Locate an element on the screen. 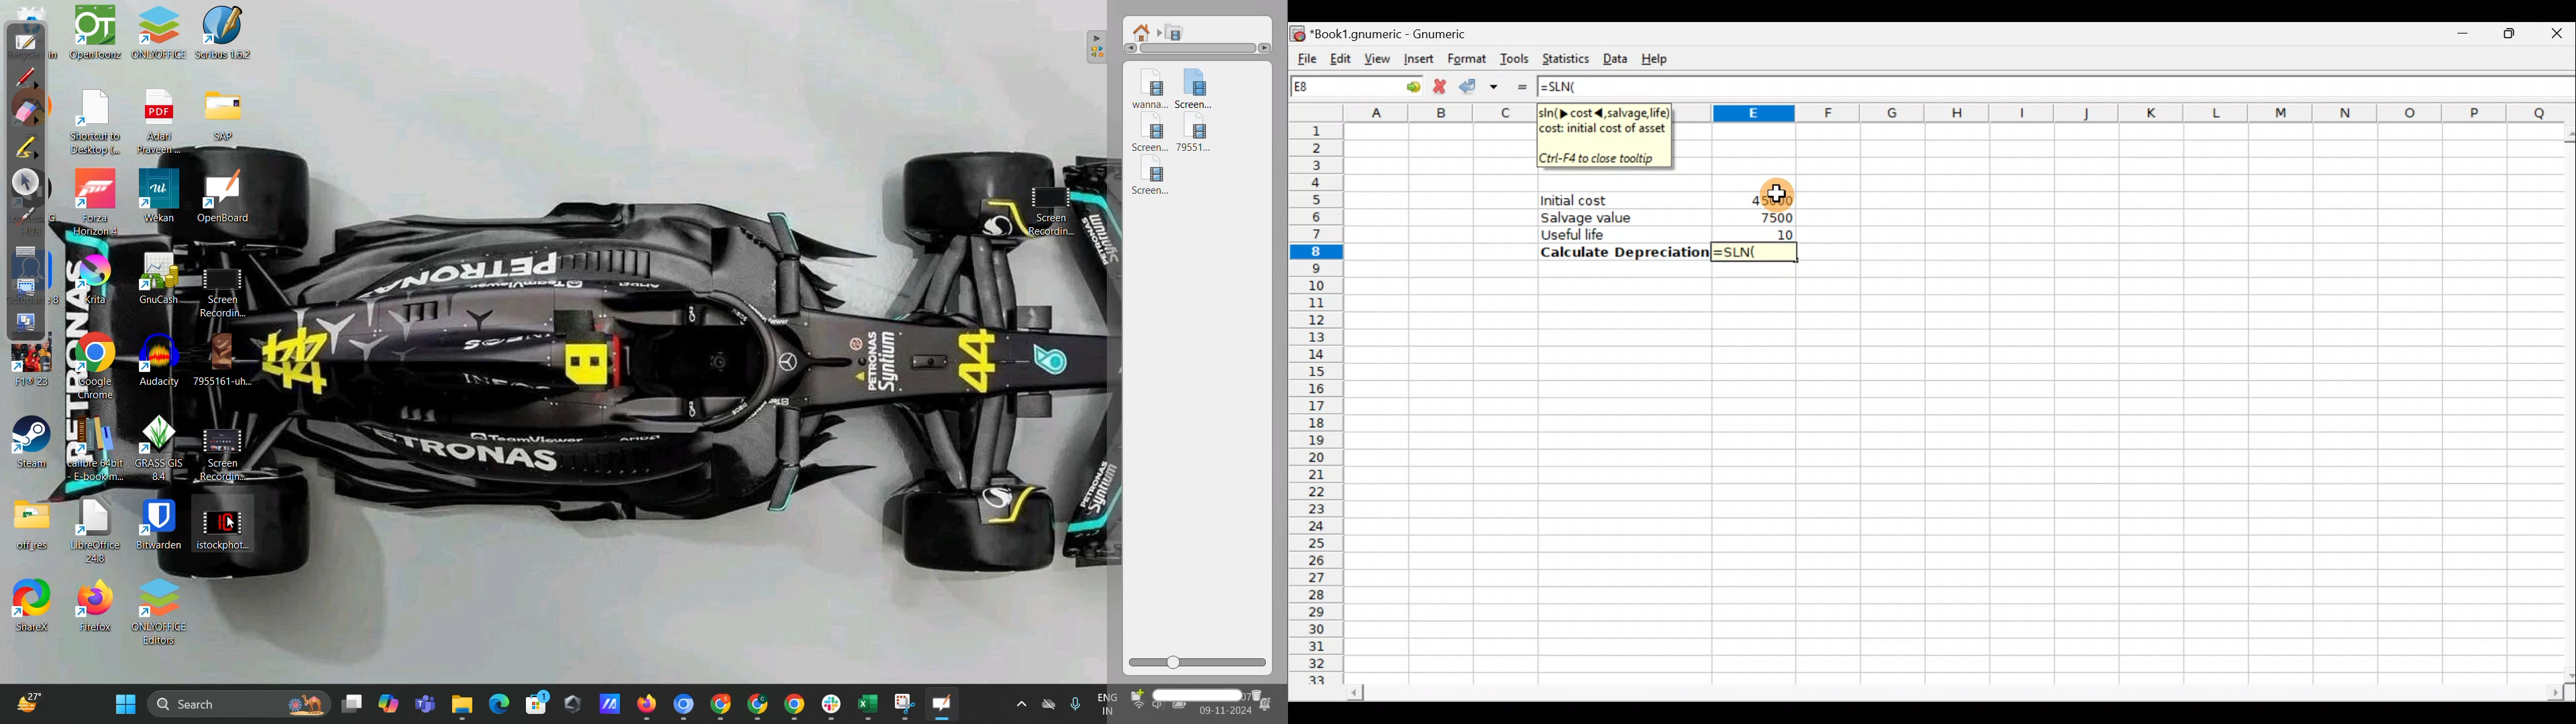 This screenshot has width=2576, height=728. Maximize is located at coordinates (2502, 36).